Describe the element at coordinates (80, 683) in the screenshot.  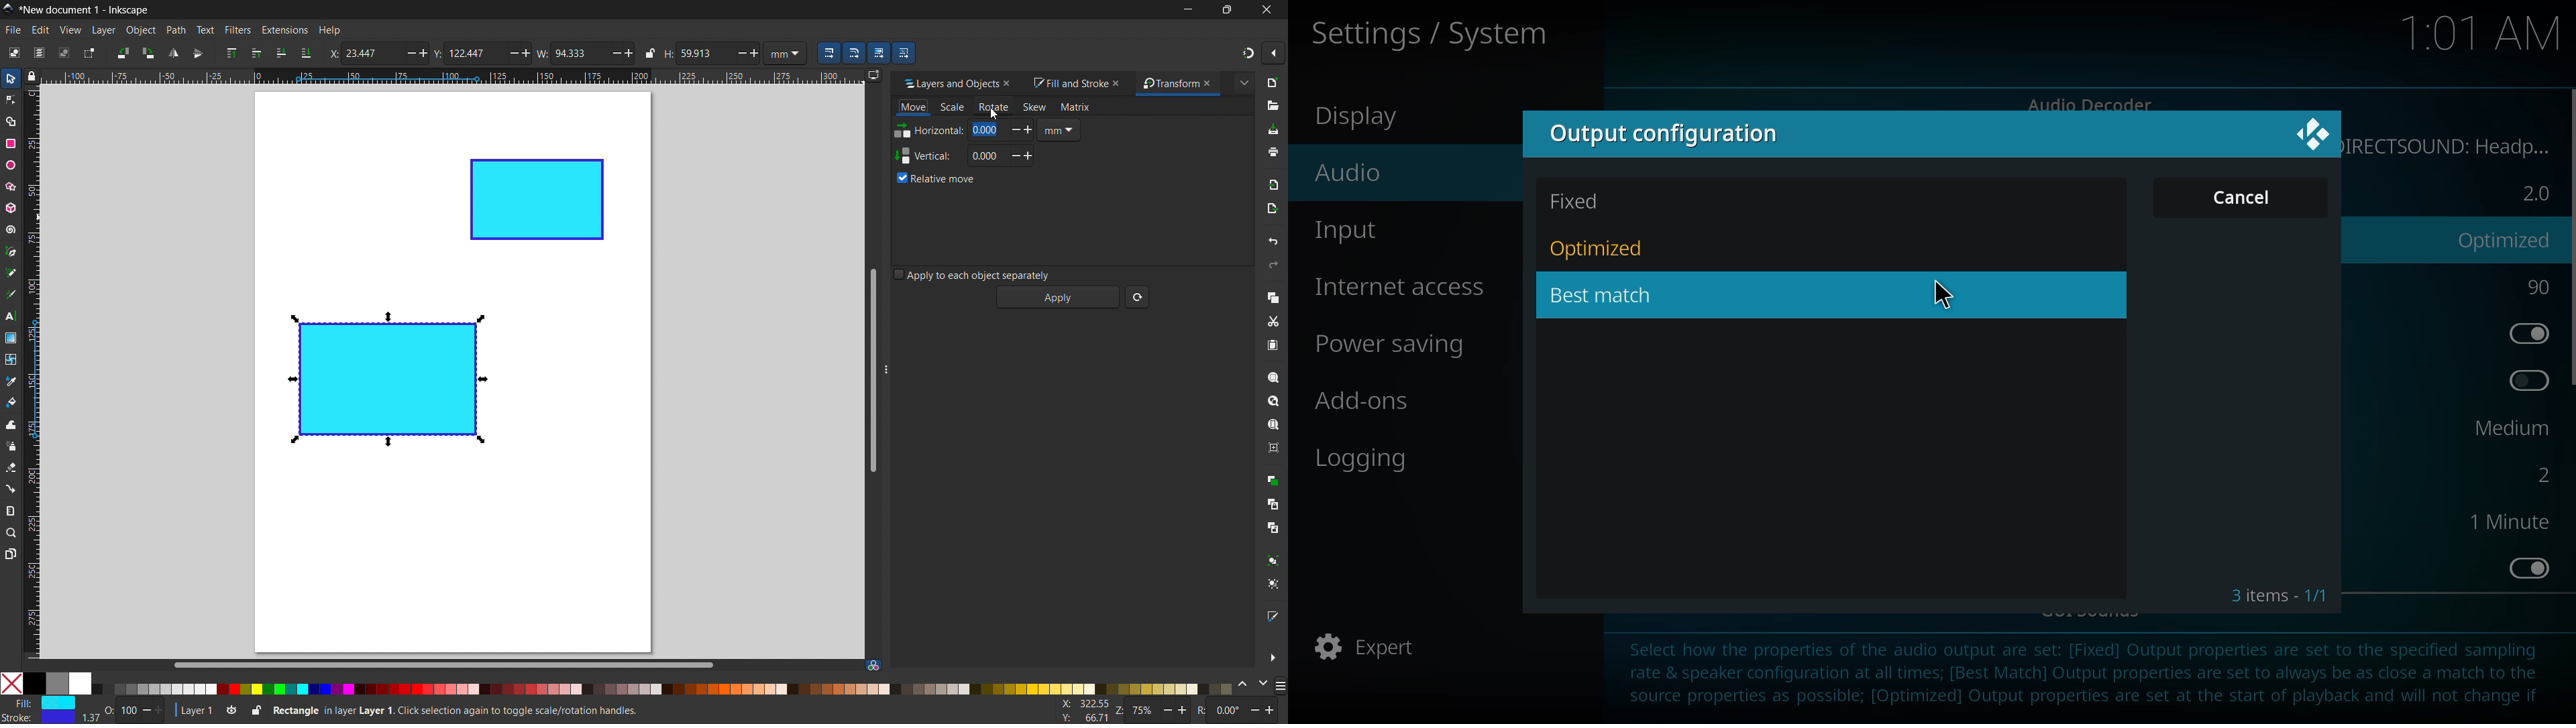
I see `White` at that location.